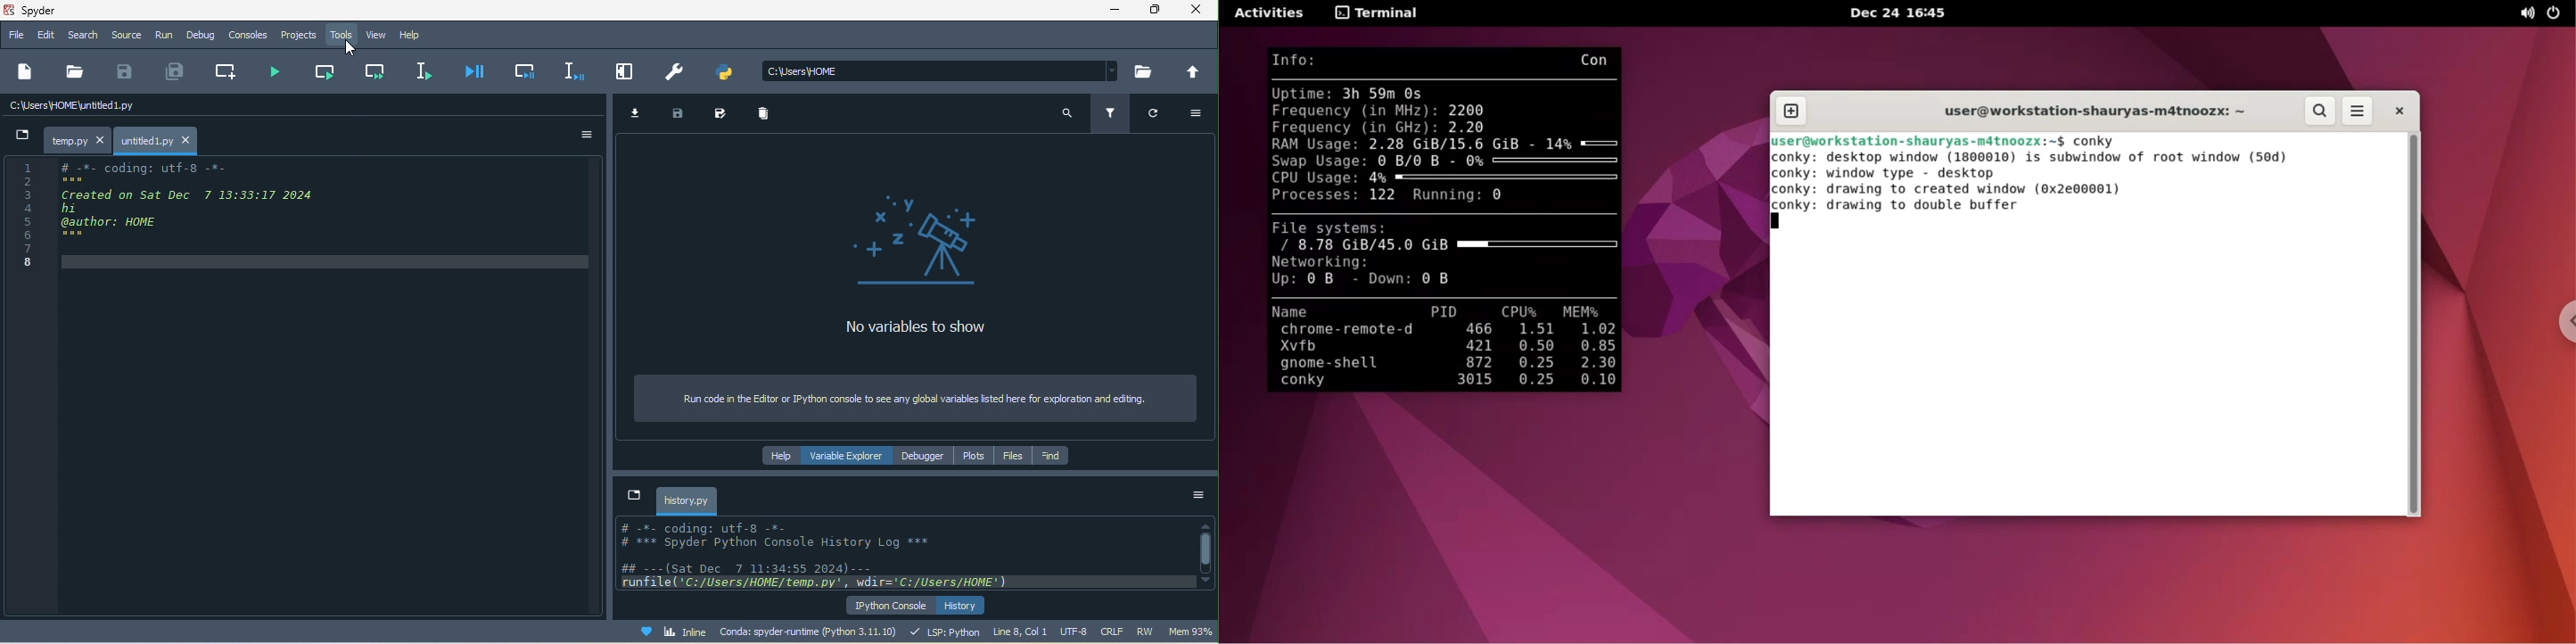  I want to click on code in editor pane, so click(161, 212).